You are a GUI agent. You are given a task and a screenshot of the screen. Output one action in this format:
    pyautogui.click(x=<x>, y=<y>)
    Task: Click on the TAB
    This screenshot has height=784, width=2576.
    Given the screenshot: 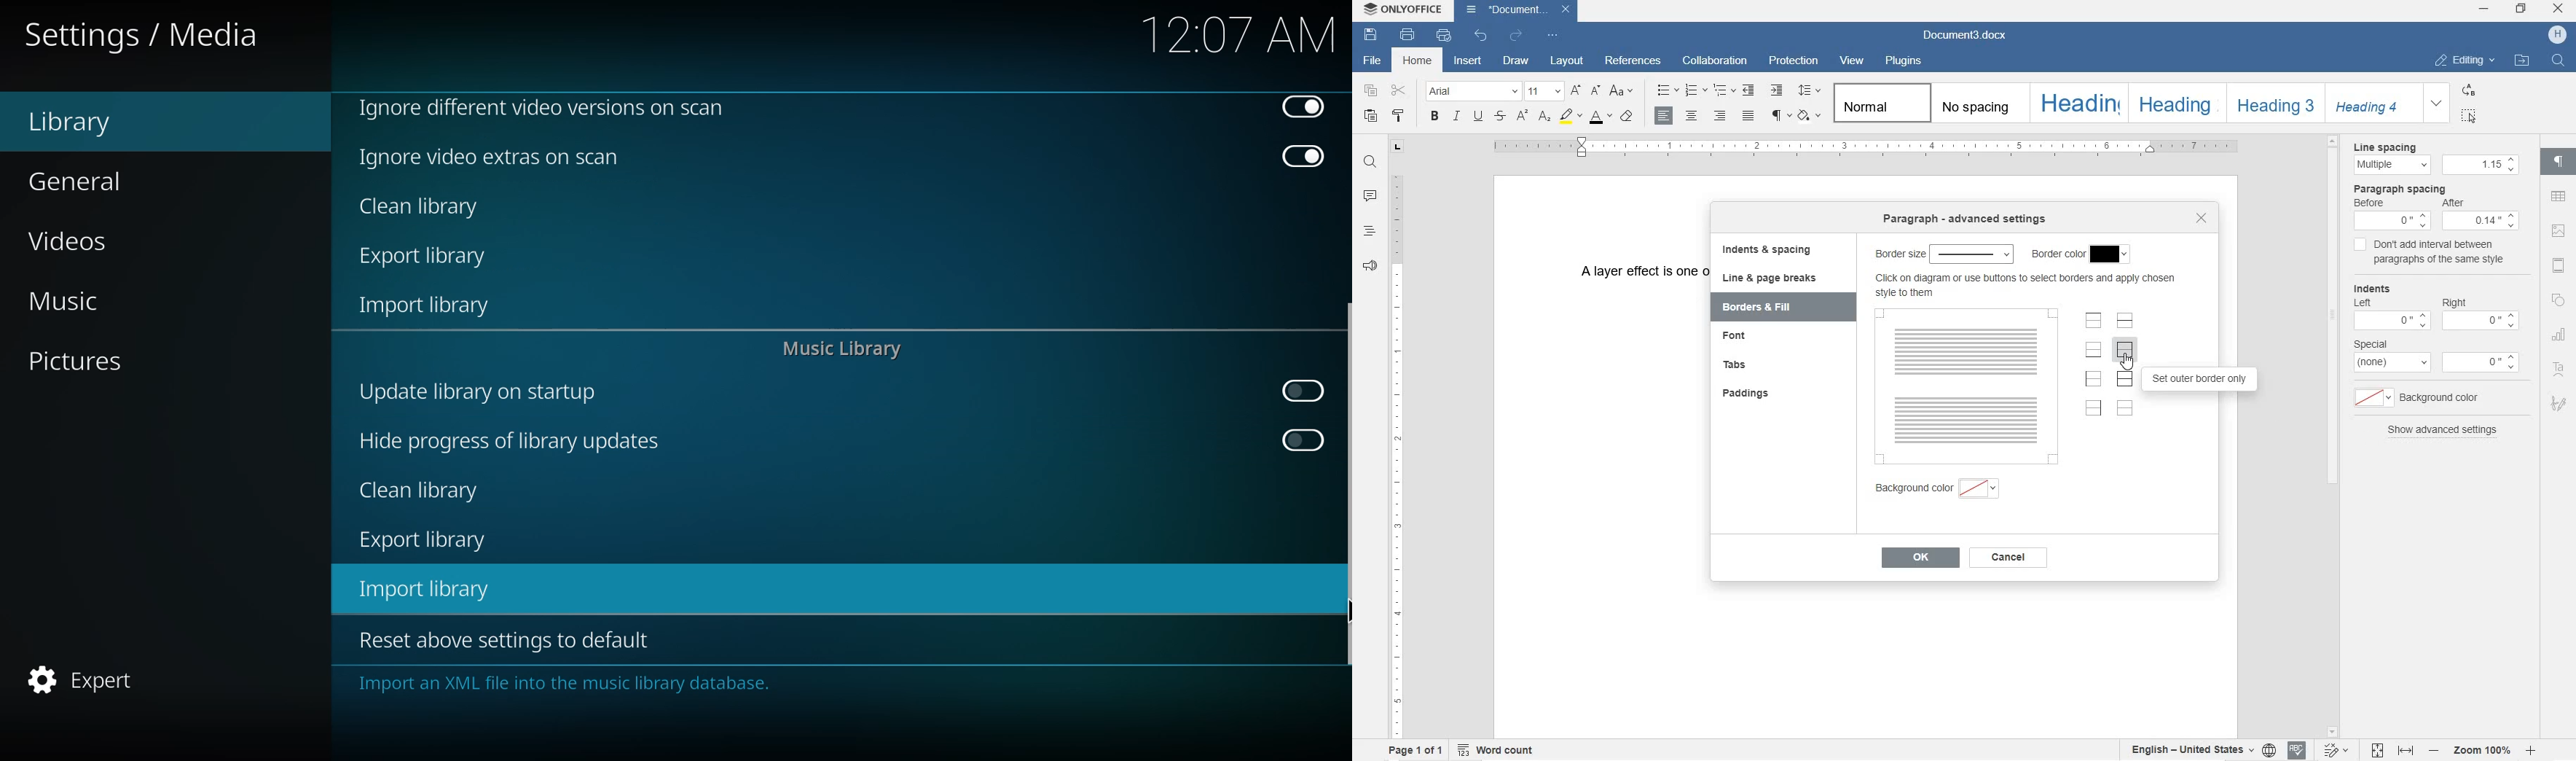 What is the action you would take?
    pyautogui.click(x=1398, y=148)
    